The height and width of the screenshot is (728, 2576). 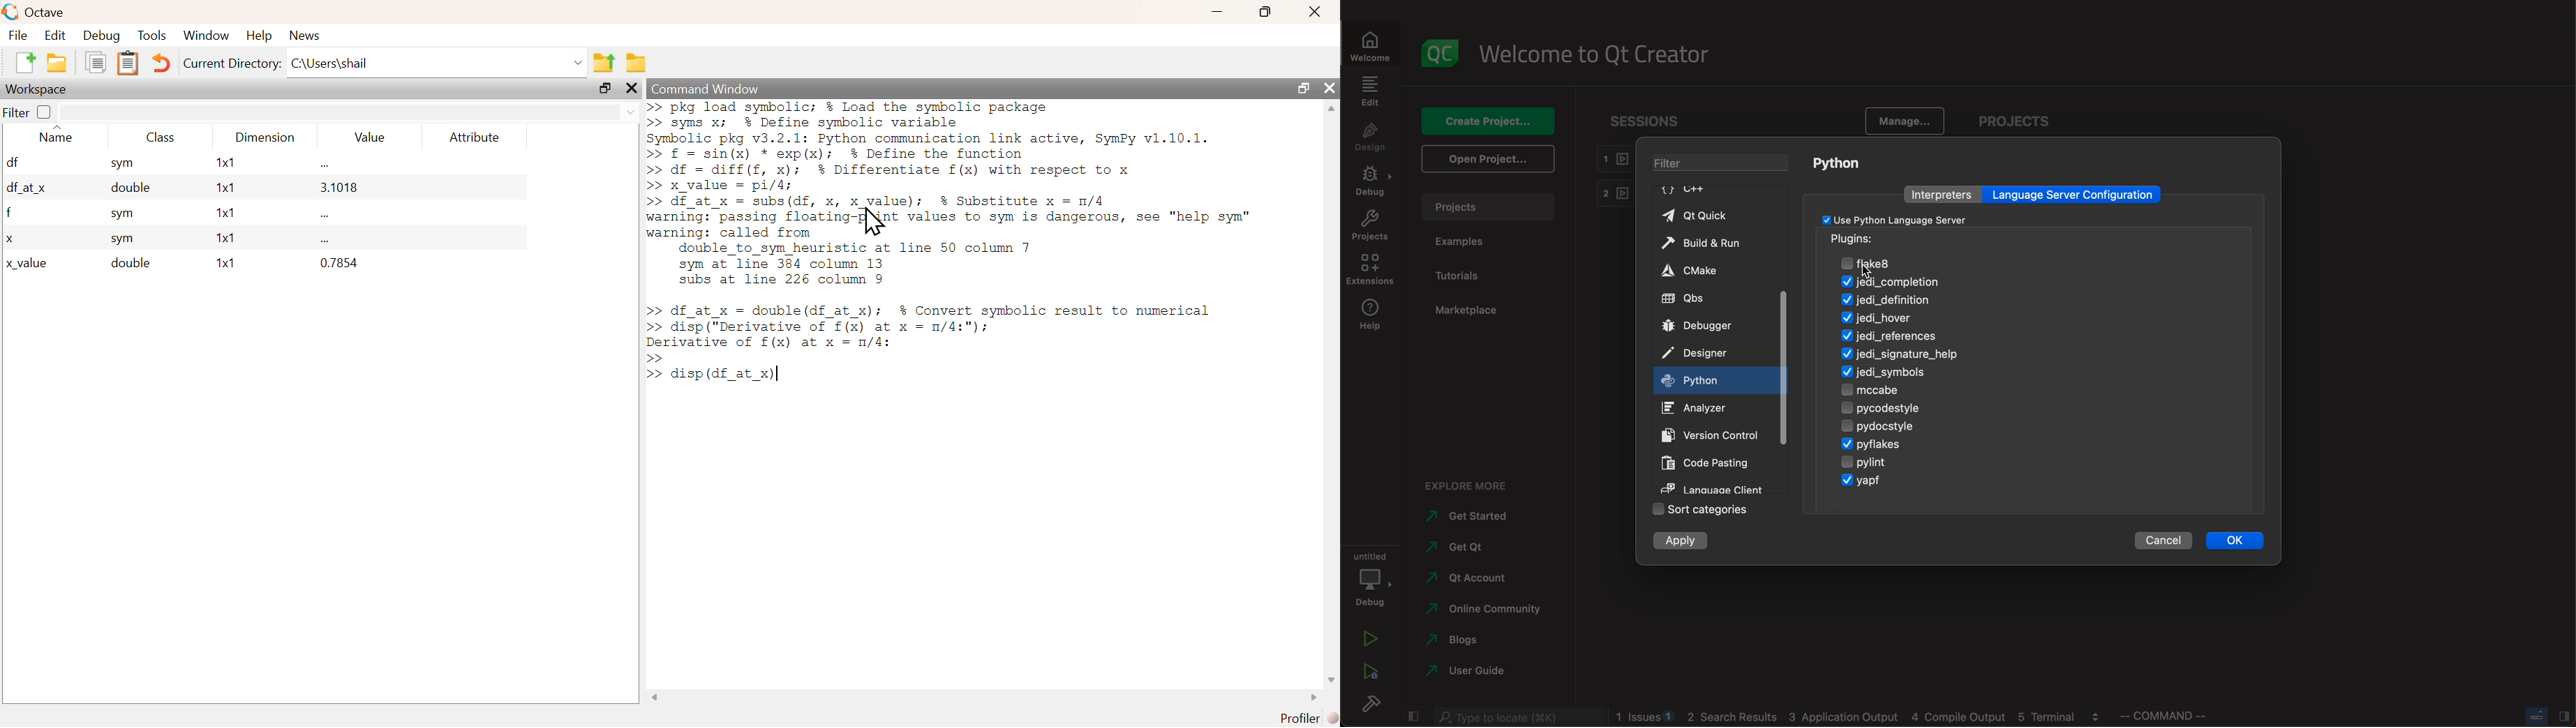 I want to click on welcome, so click(x=1598, y=54).